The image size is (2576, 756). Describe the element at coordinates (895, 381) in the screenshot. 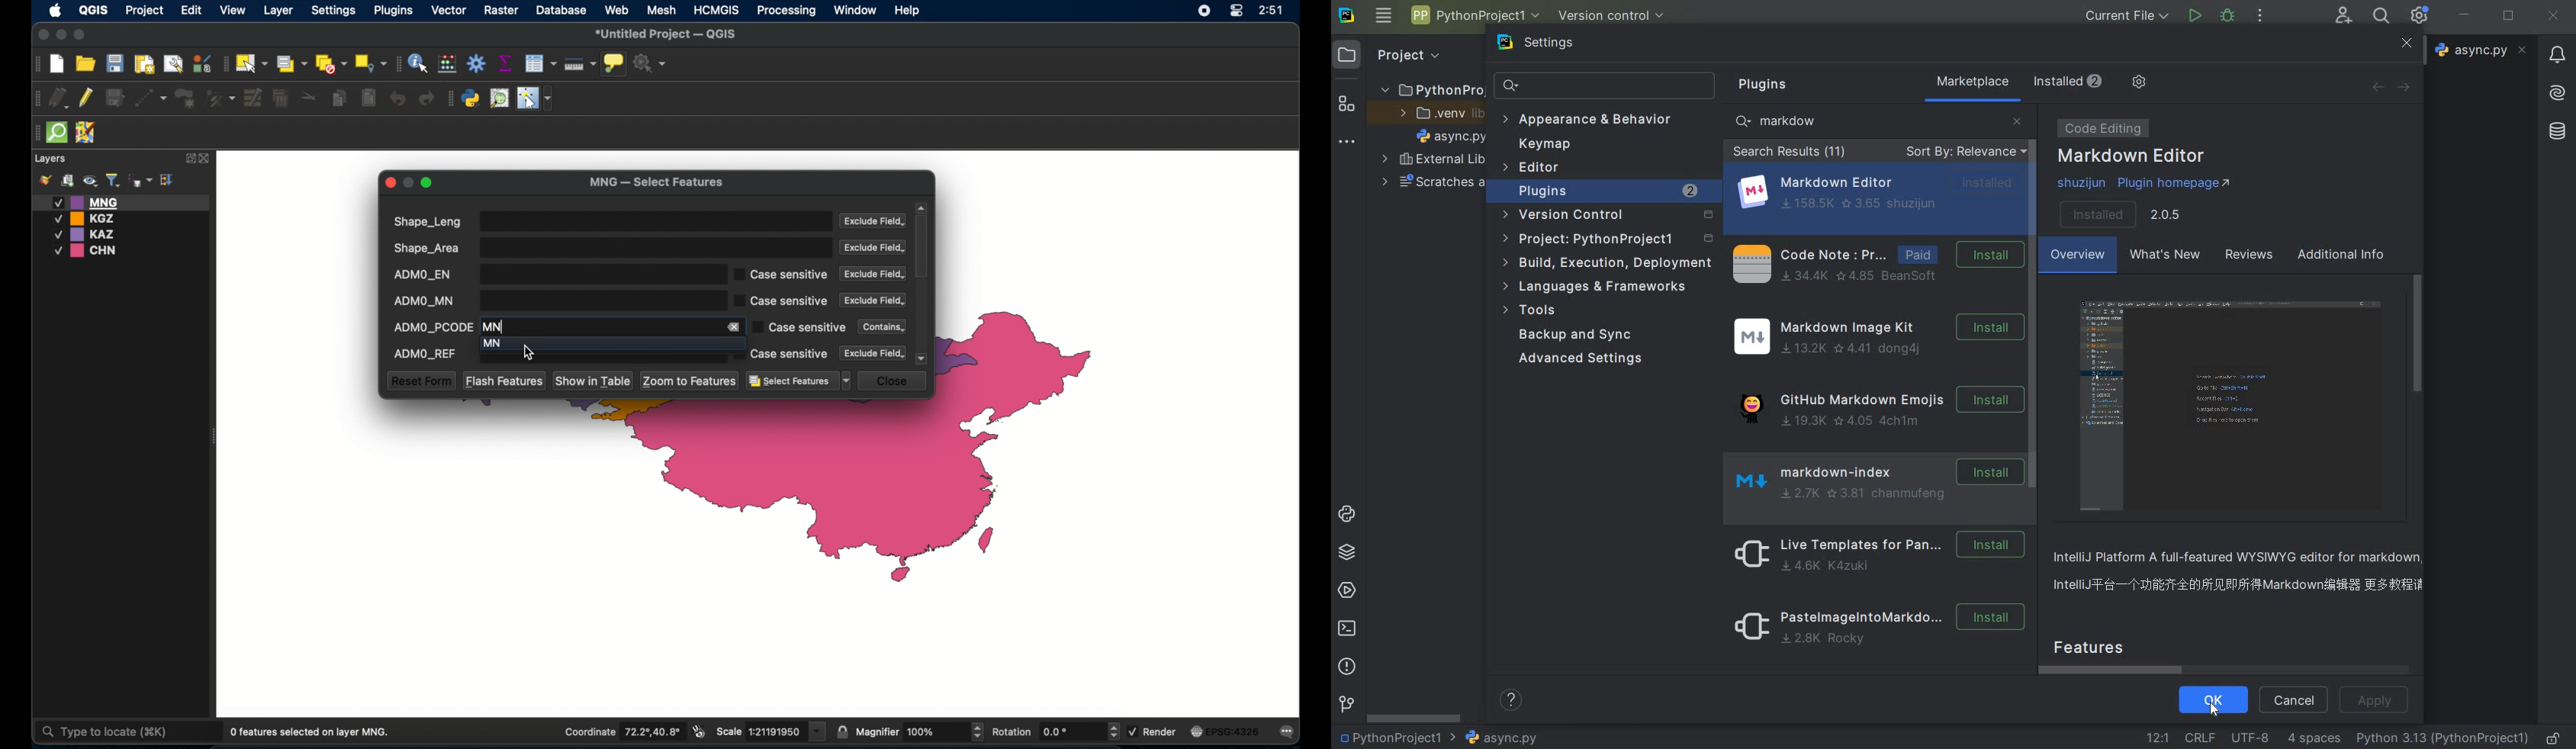

I see `close` at that location.